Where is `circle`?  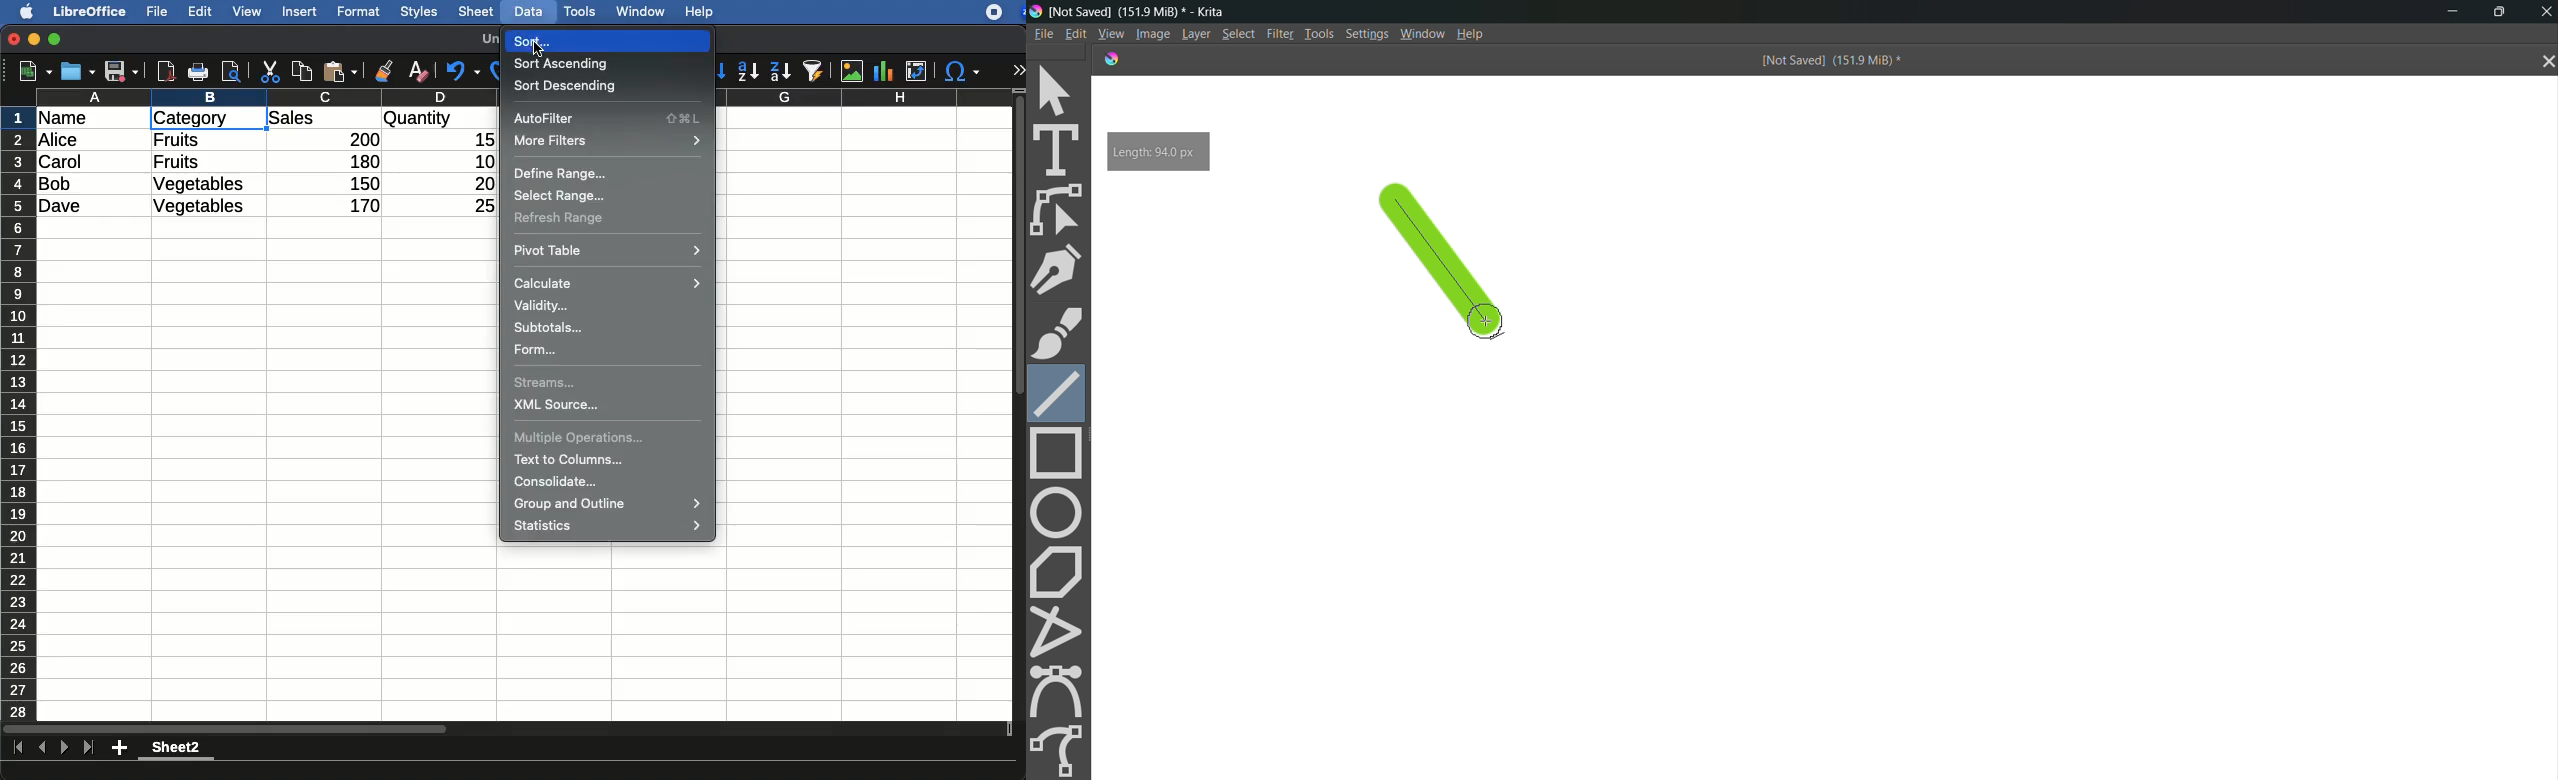
circle is located at coordinates (1058, 512).